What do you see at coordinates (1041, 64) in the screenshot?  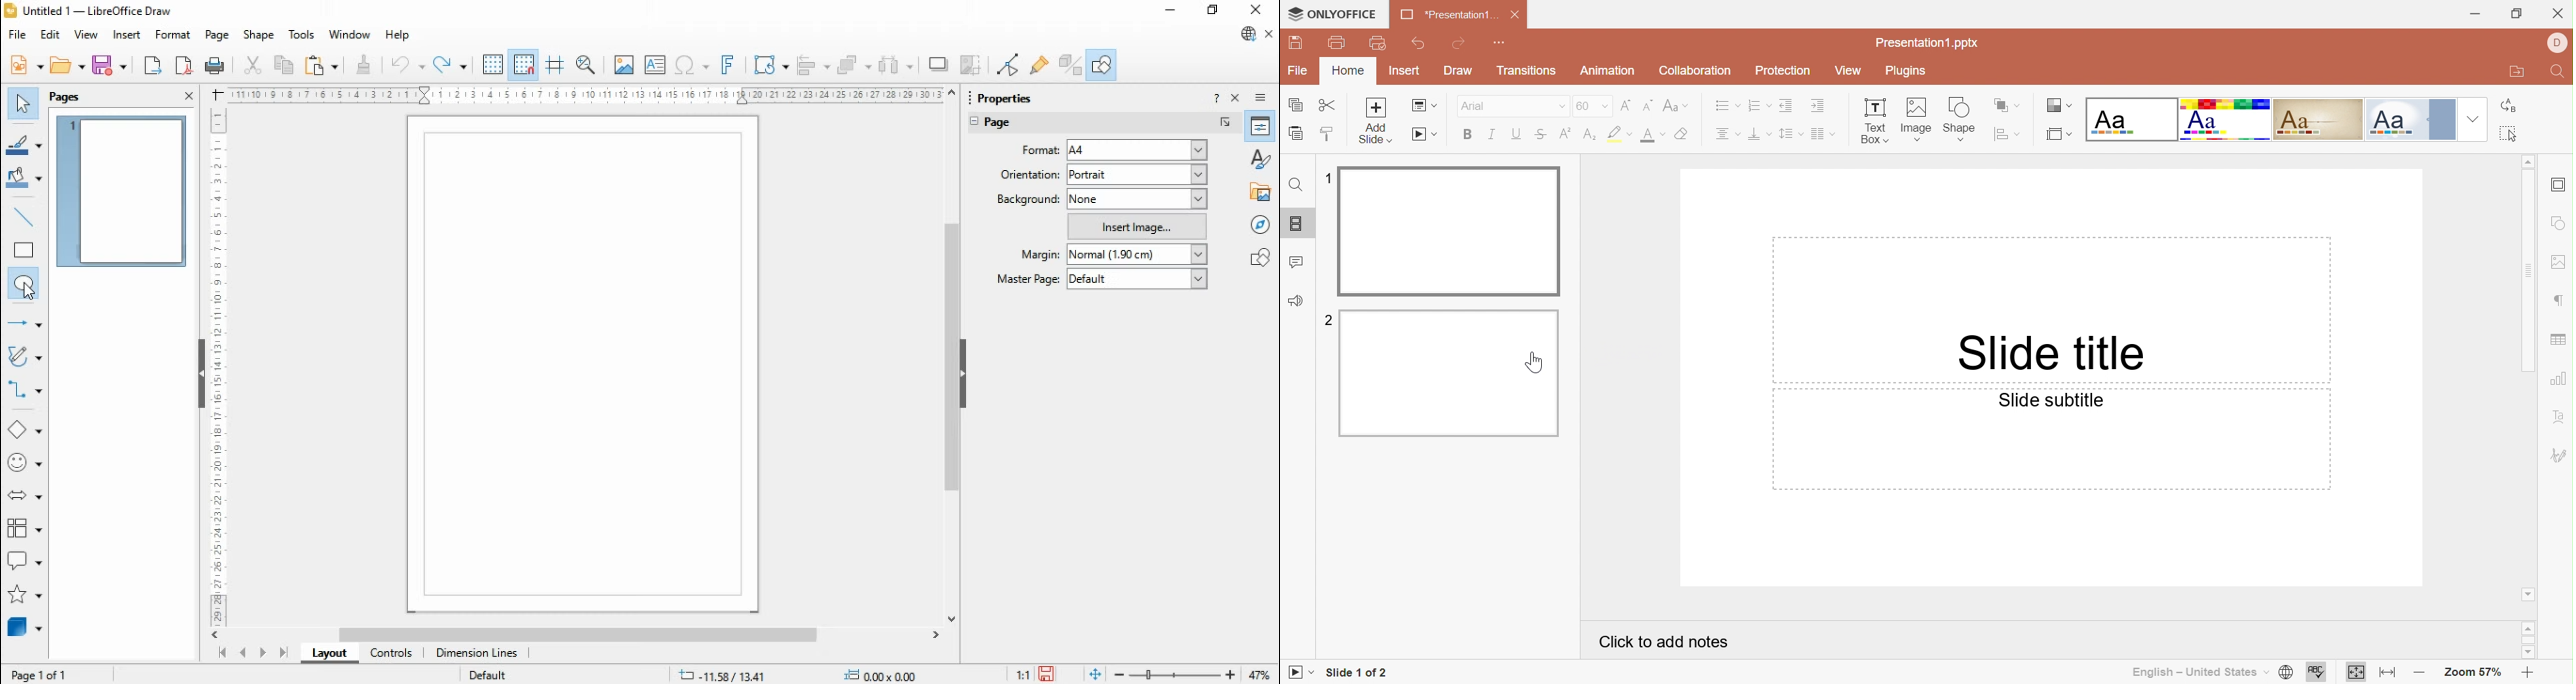 I see `show glue point functions` at bounding box center [1041, 64].